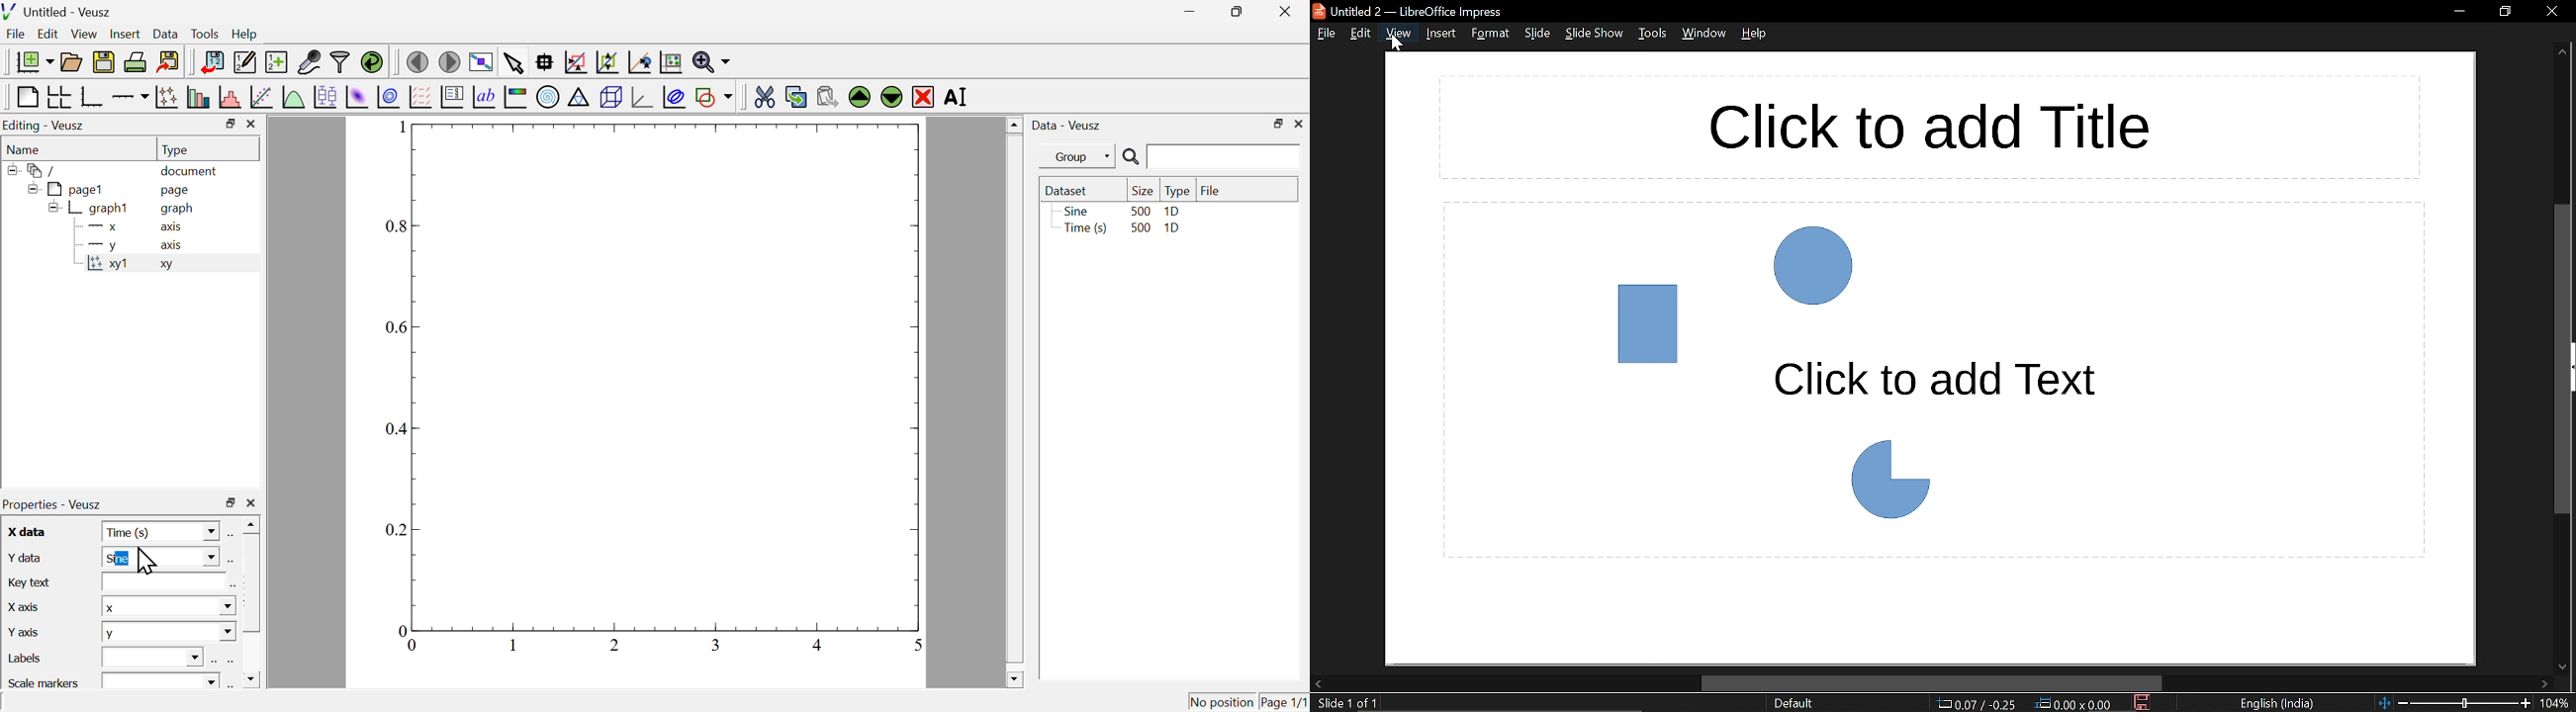 The height and width of the screenshot is (728, 2576). What do you see at coordinates (420, 97) in the screenshot?
I see `plot a vector field` at bounding box center [420, 97].